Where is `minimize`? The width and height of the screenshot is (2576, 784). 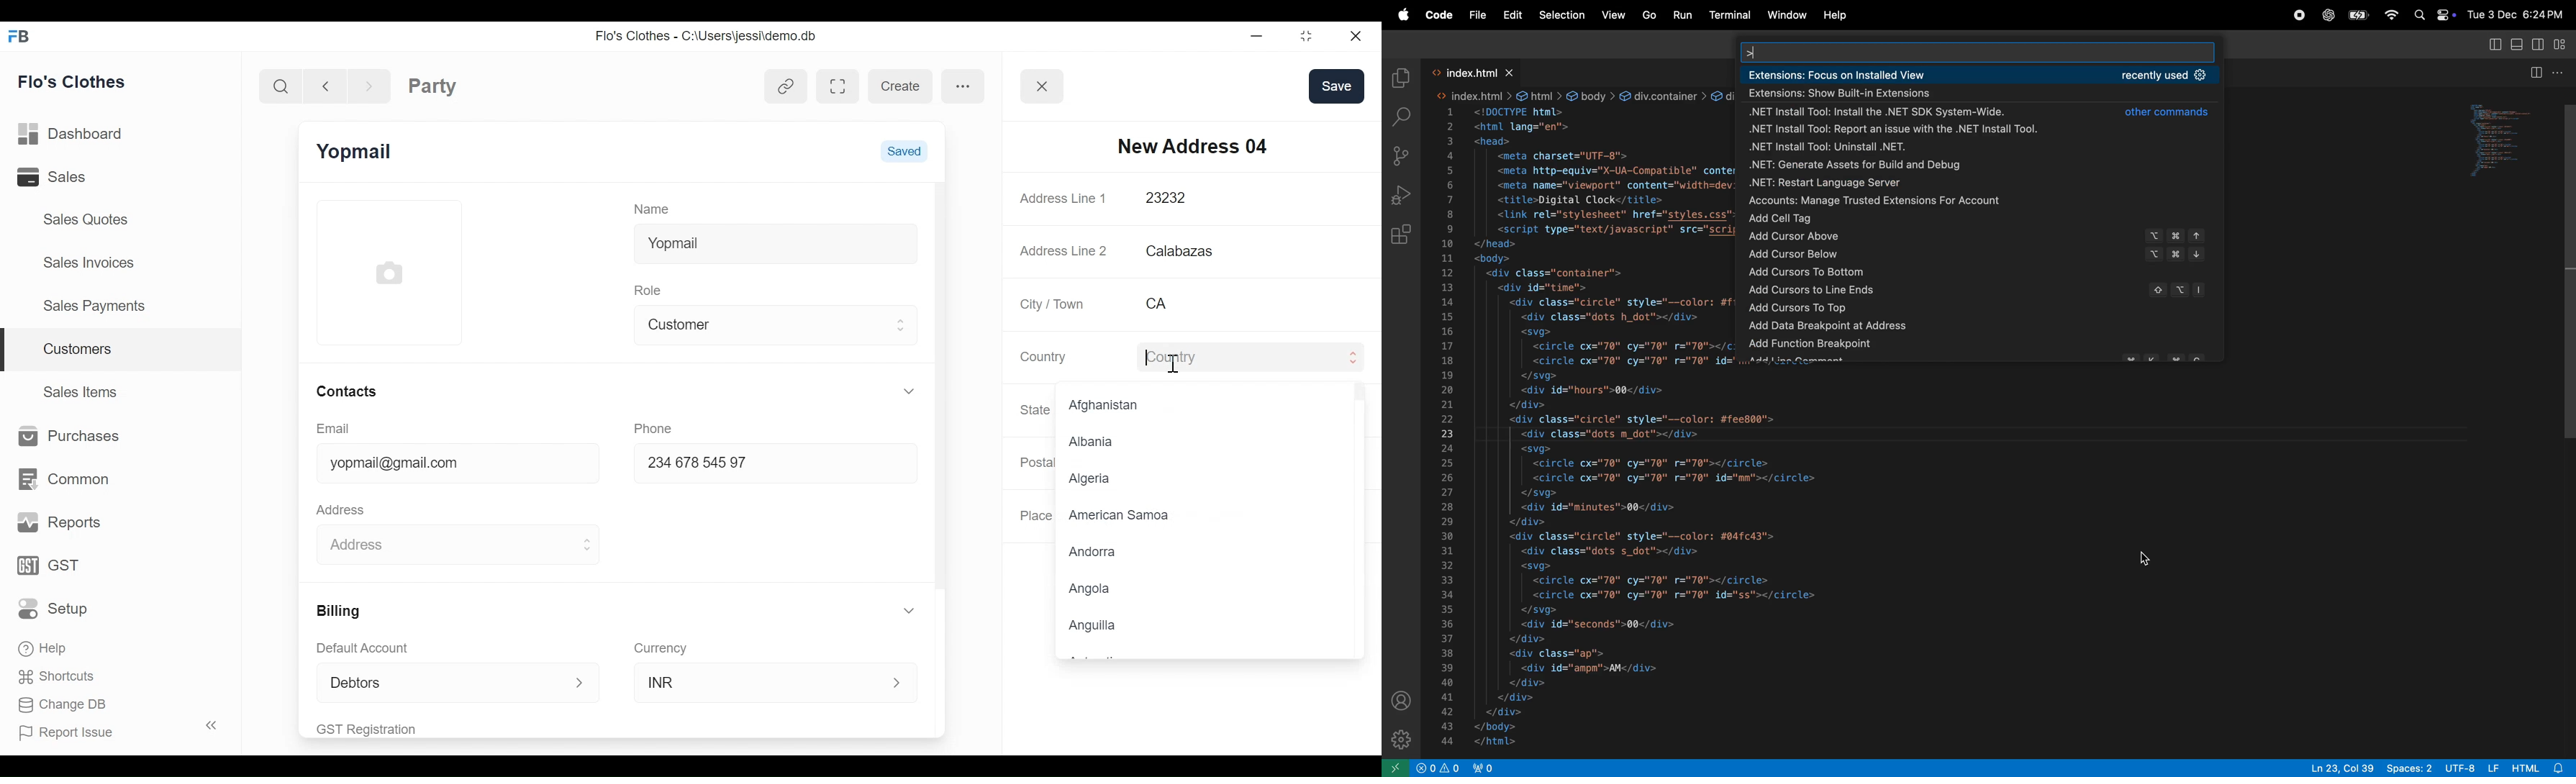
minimize is located at coordinates (1255, 35).